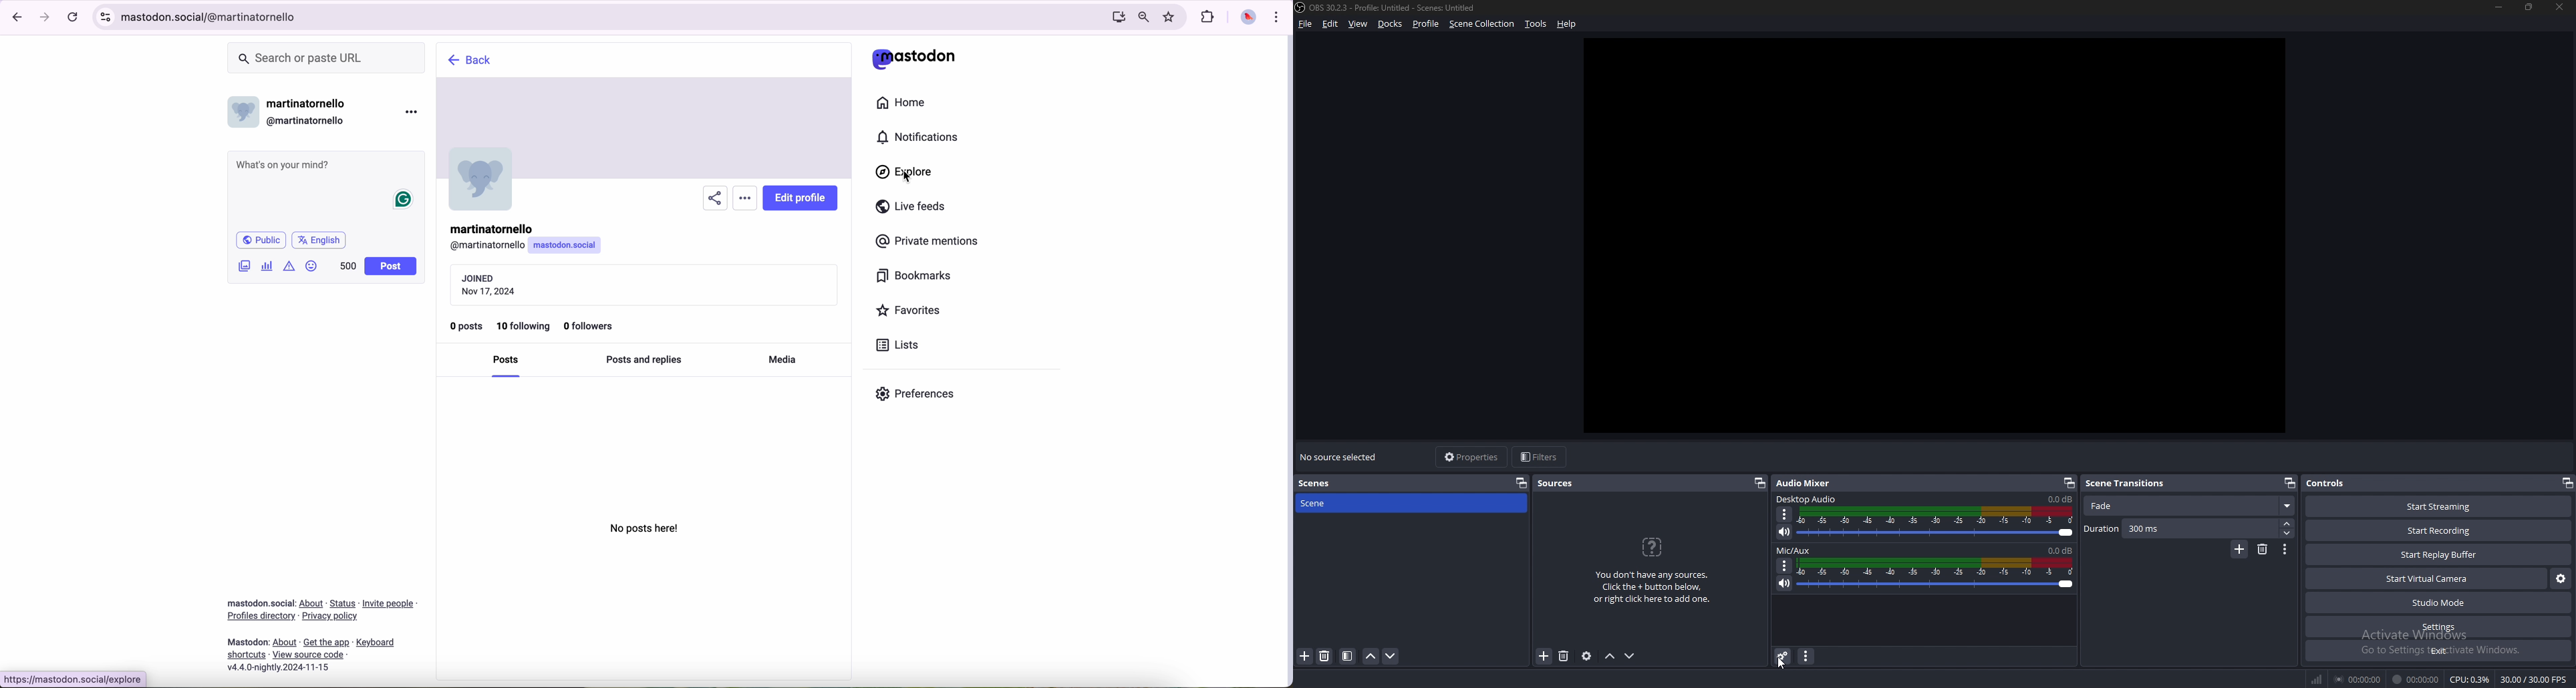 This screenshot has height=700, width=2576. What do you see at coordinates (46, 18) in the screenshot?
I see `navigate foward` at bounding box center [46, 18].